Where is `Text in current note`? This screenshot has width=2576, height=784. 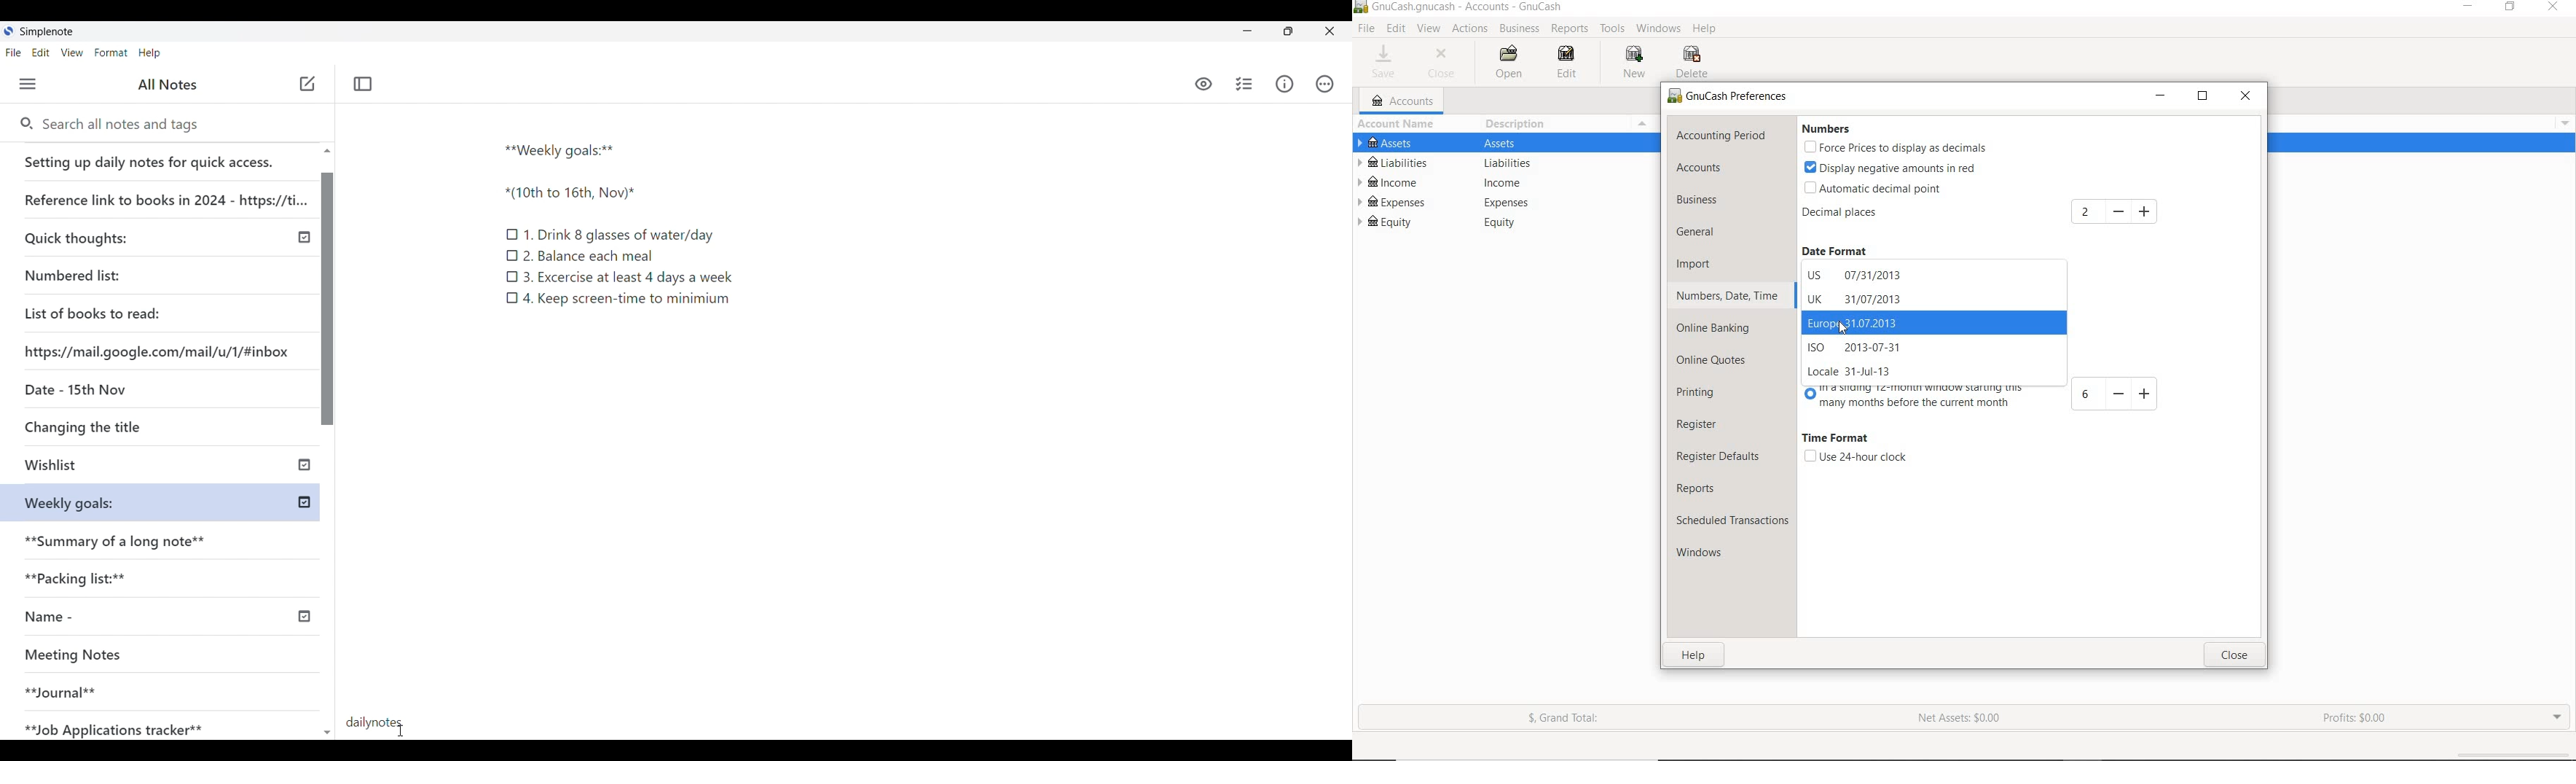
Text in current note is located at coordinates (618, 223).